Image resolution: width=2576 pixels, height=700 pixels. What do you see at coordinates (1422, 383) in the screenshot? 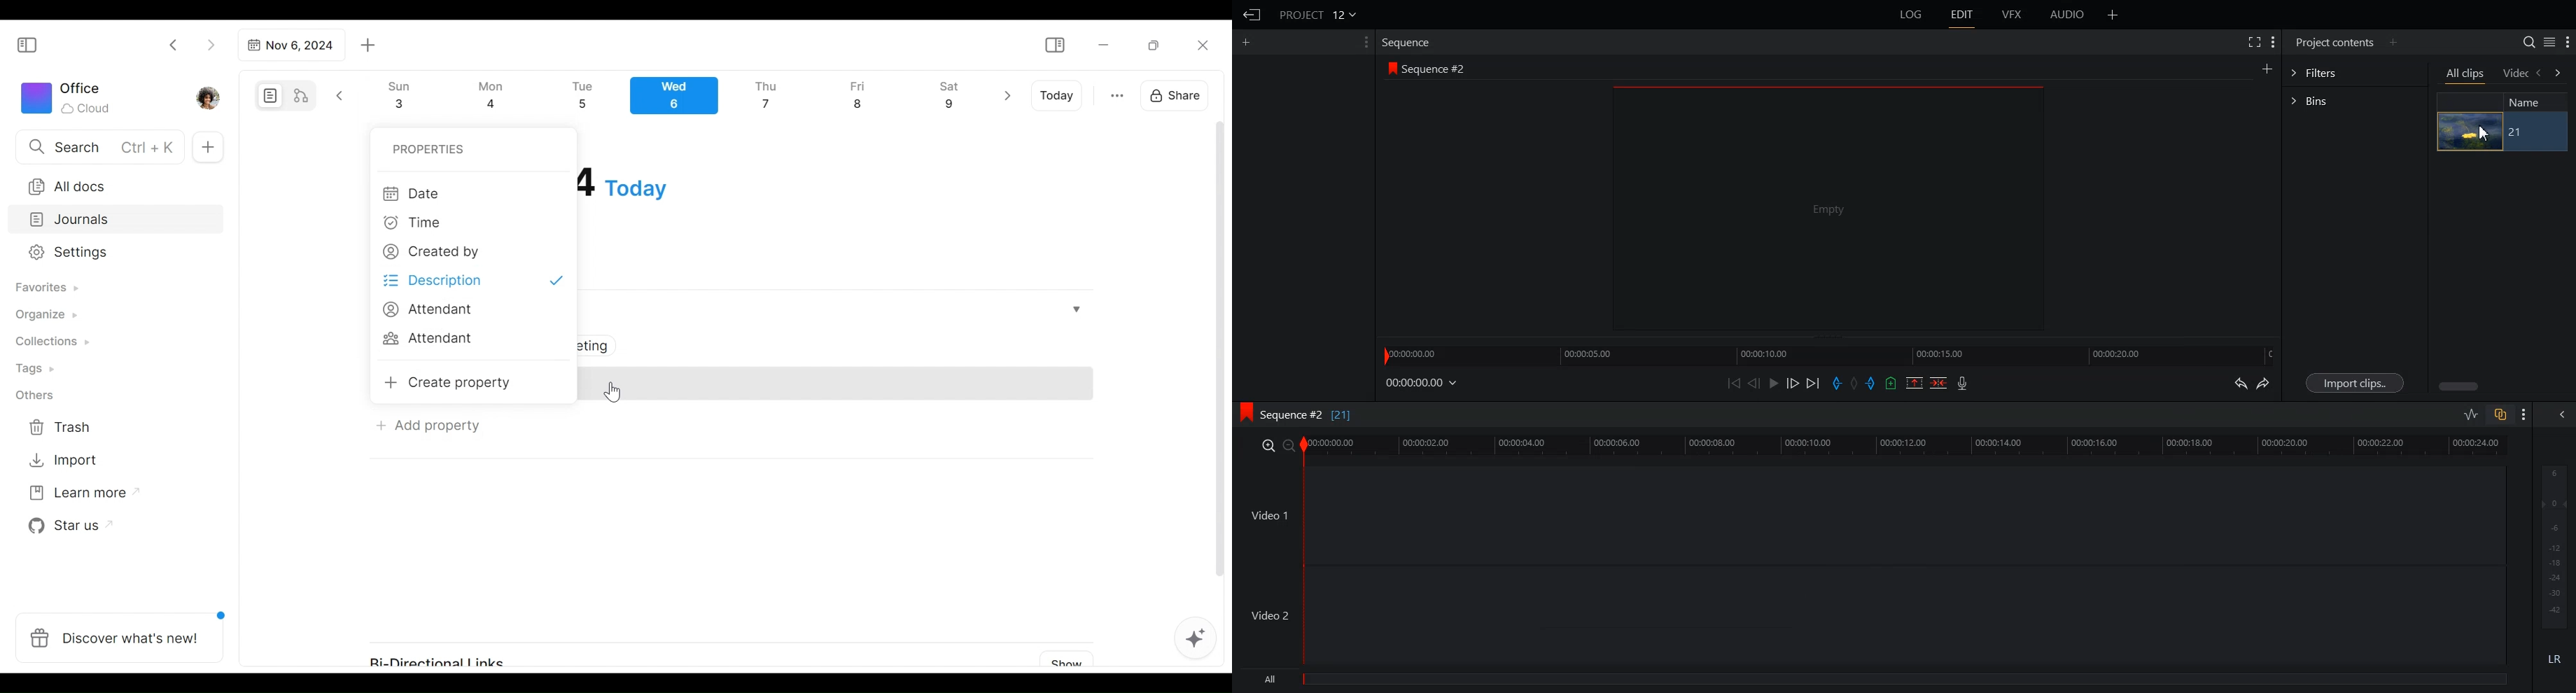
I see `File Time` at bounding box center [1422, 383].